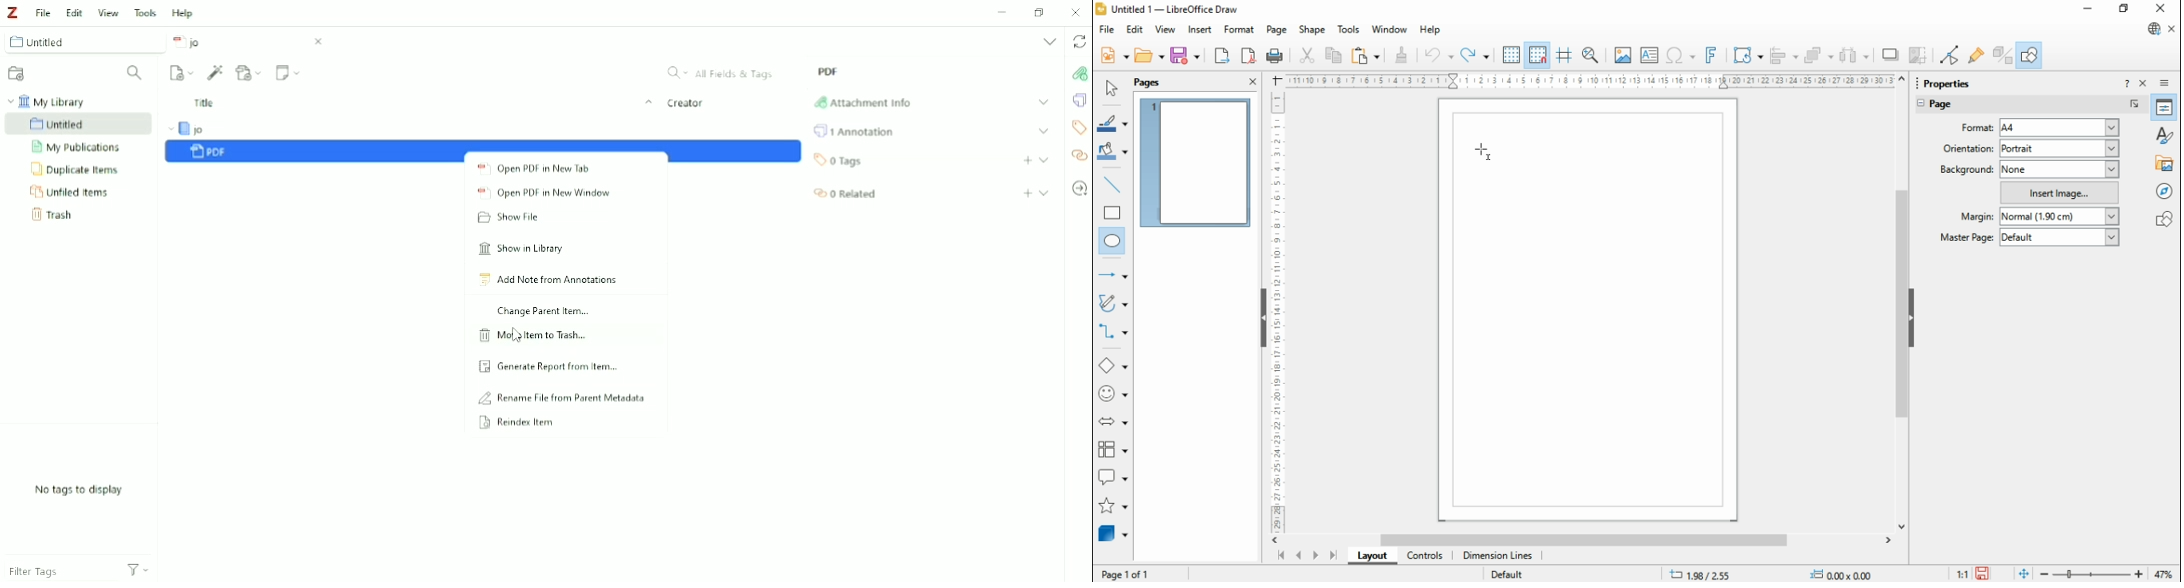 The width and height of the screenshot is (2184, 588). Describe the element at coordinates (74, 12) in the screenshot. I see `Edit` at that location.